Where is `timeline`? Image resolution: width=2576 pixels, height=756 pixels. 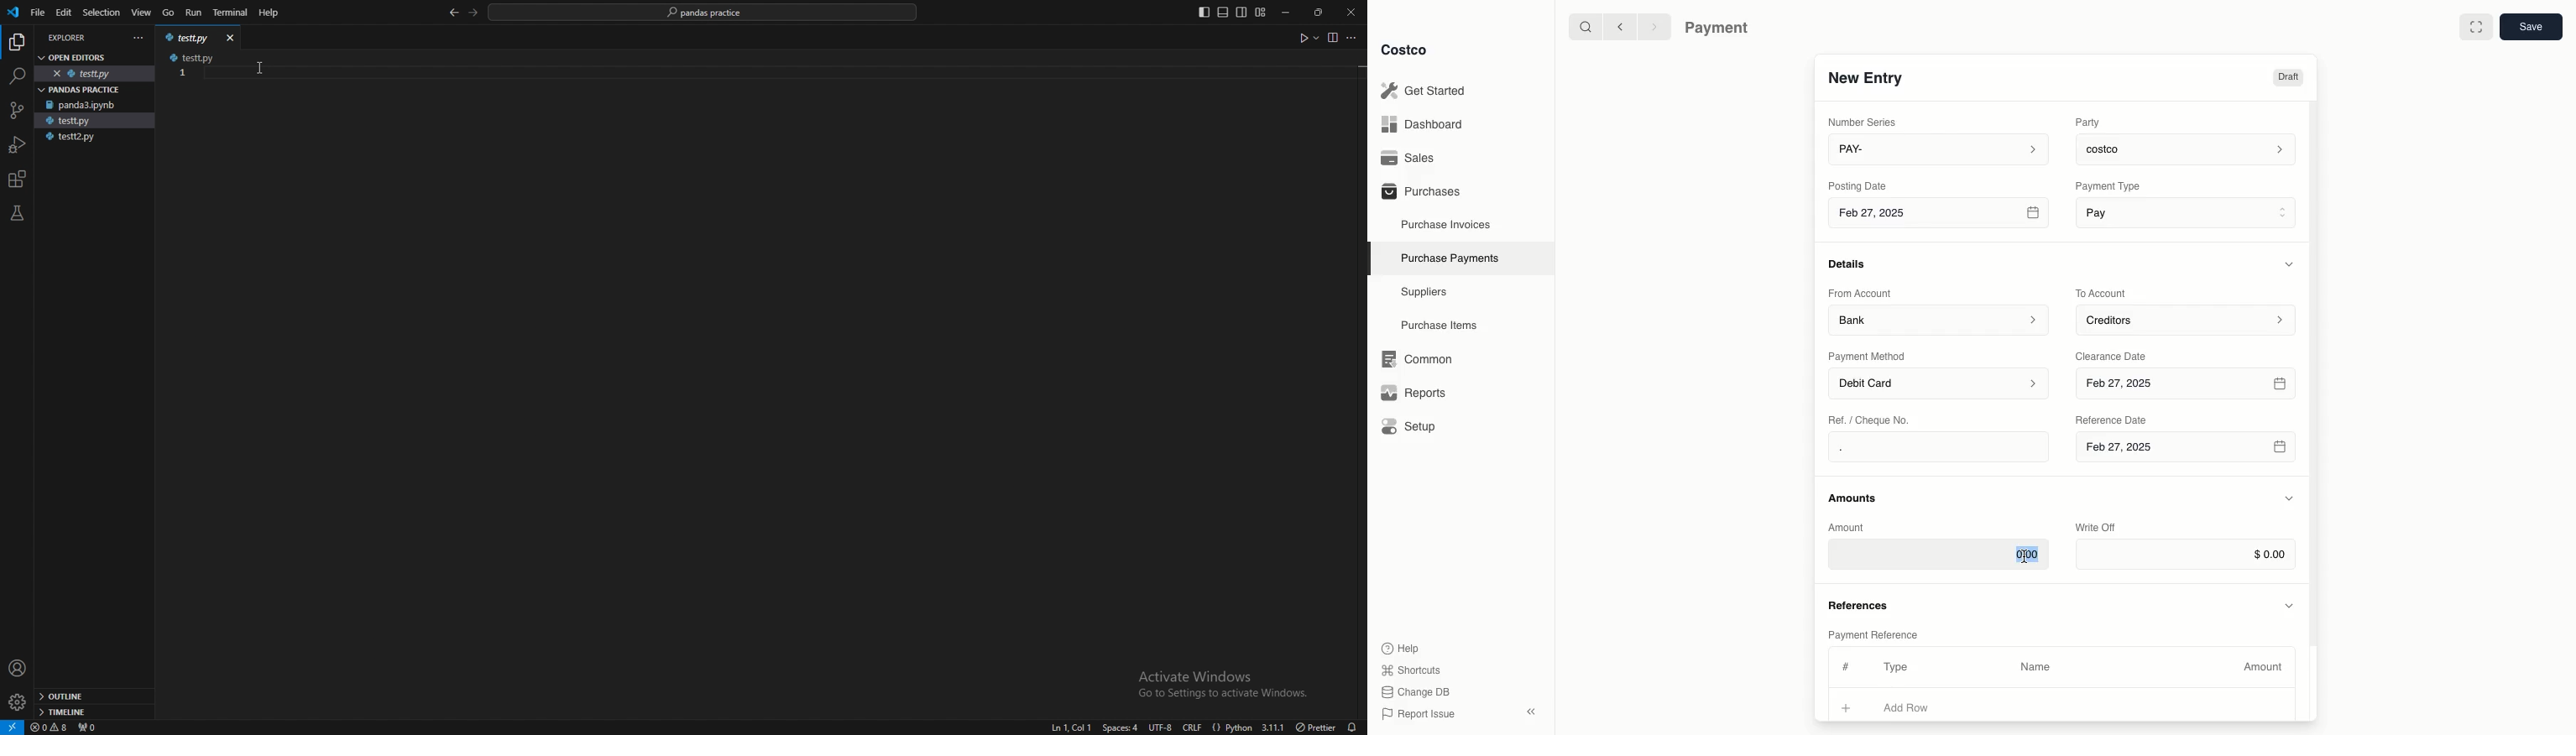 timeline is located at coordinates (92, 711).